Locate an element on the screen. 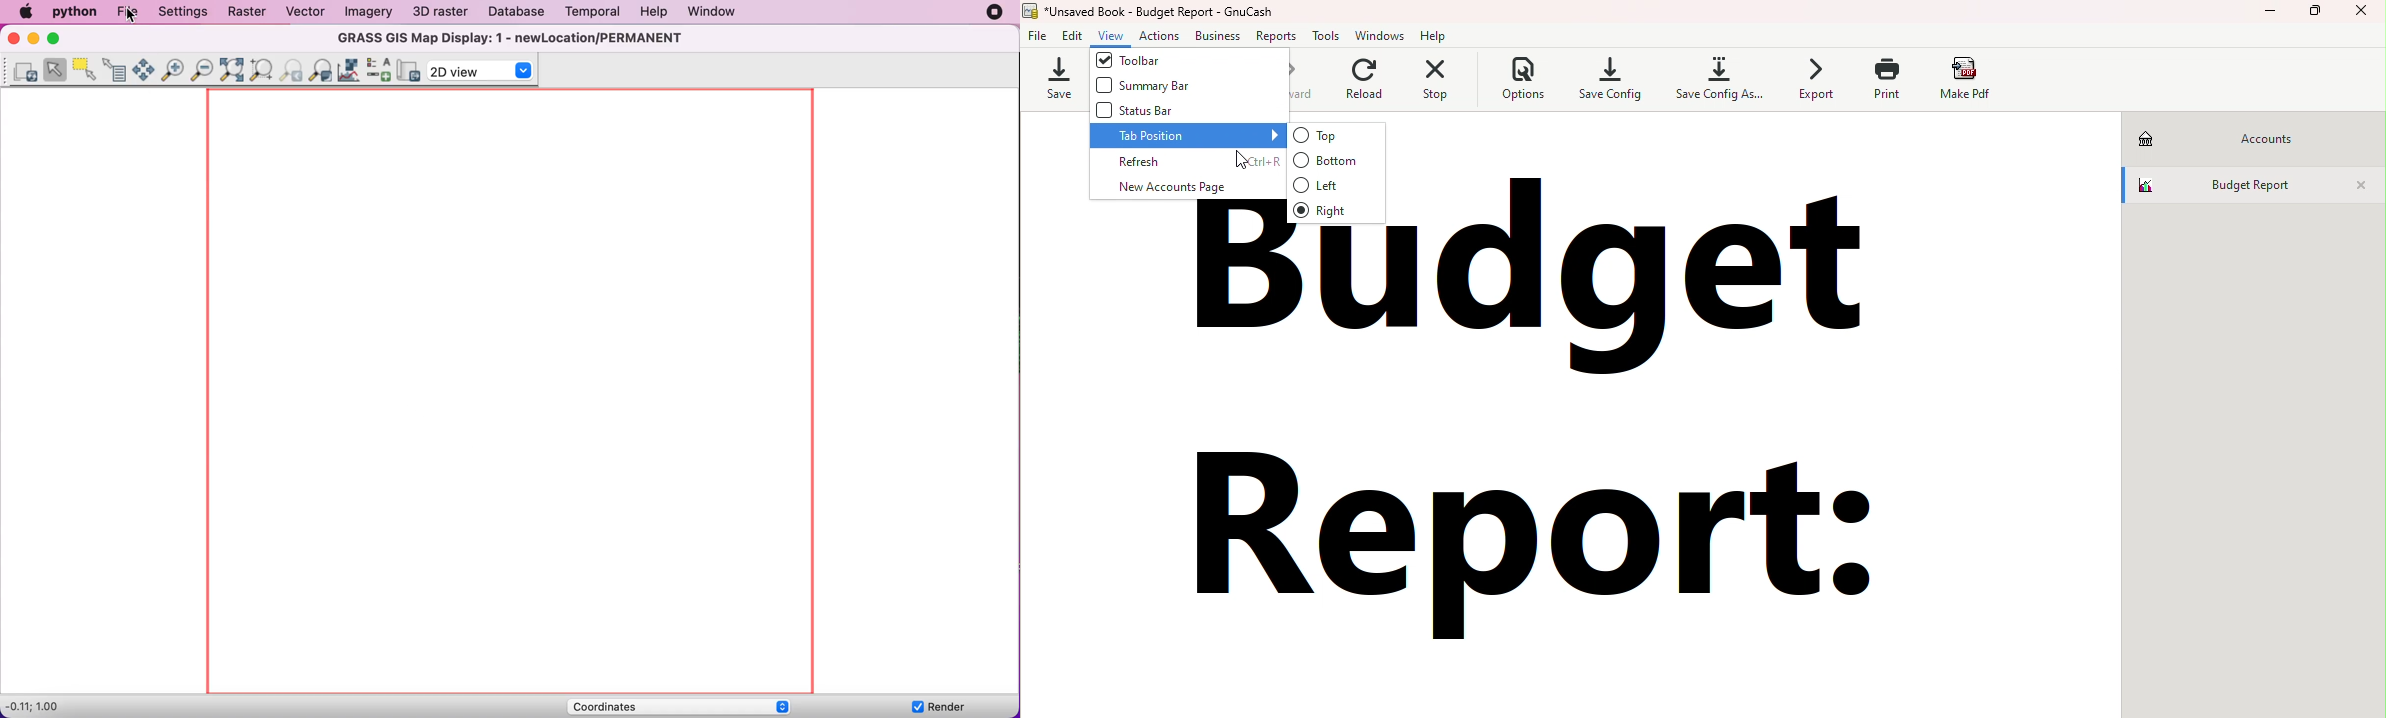  Right is located at coordinates (1336, 209).